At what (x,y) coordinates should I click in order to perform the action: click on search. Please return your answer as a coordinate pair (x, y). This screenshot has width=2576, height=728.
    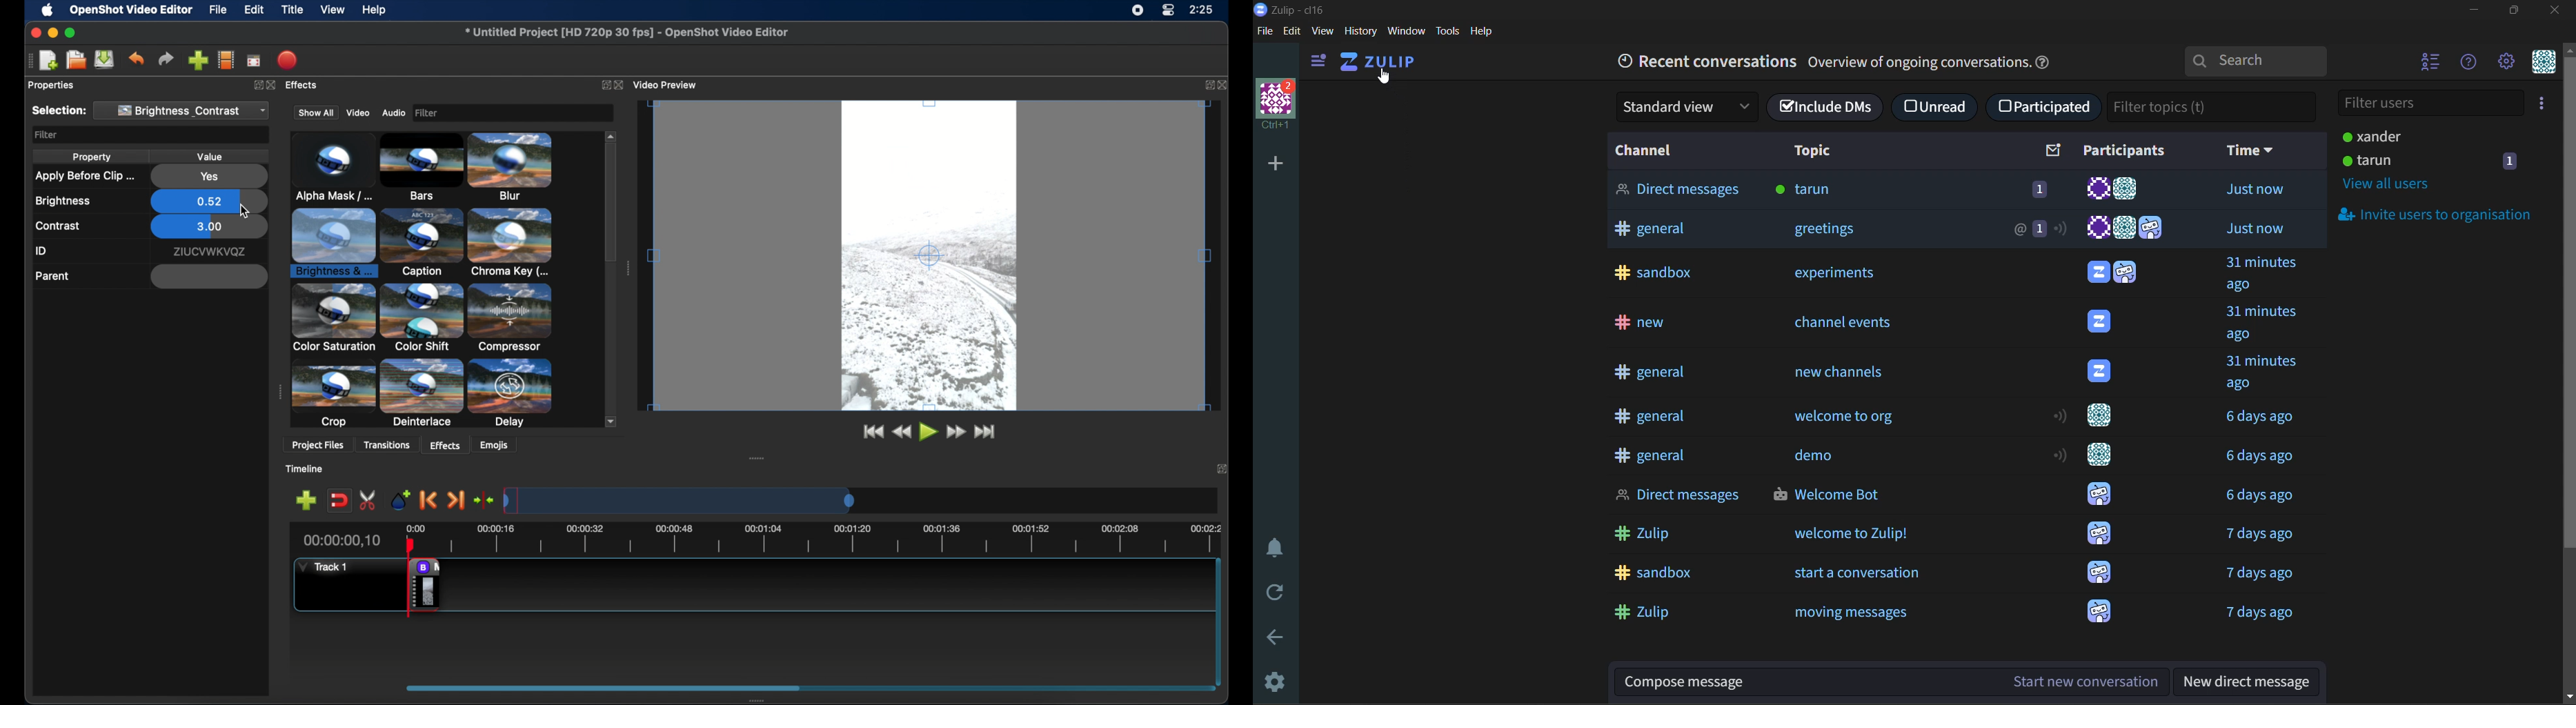
    Looking at the image, I should click on (2259, 59).